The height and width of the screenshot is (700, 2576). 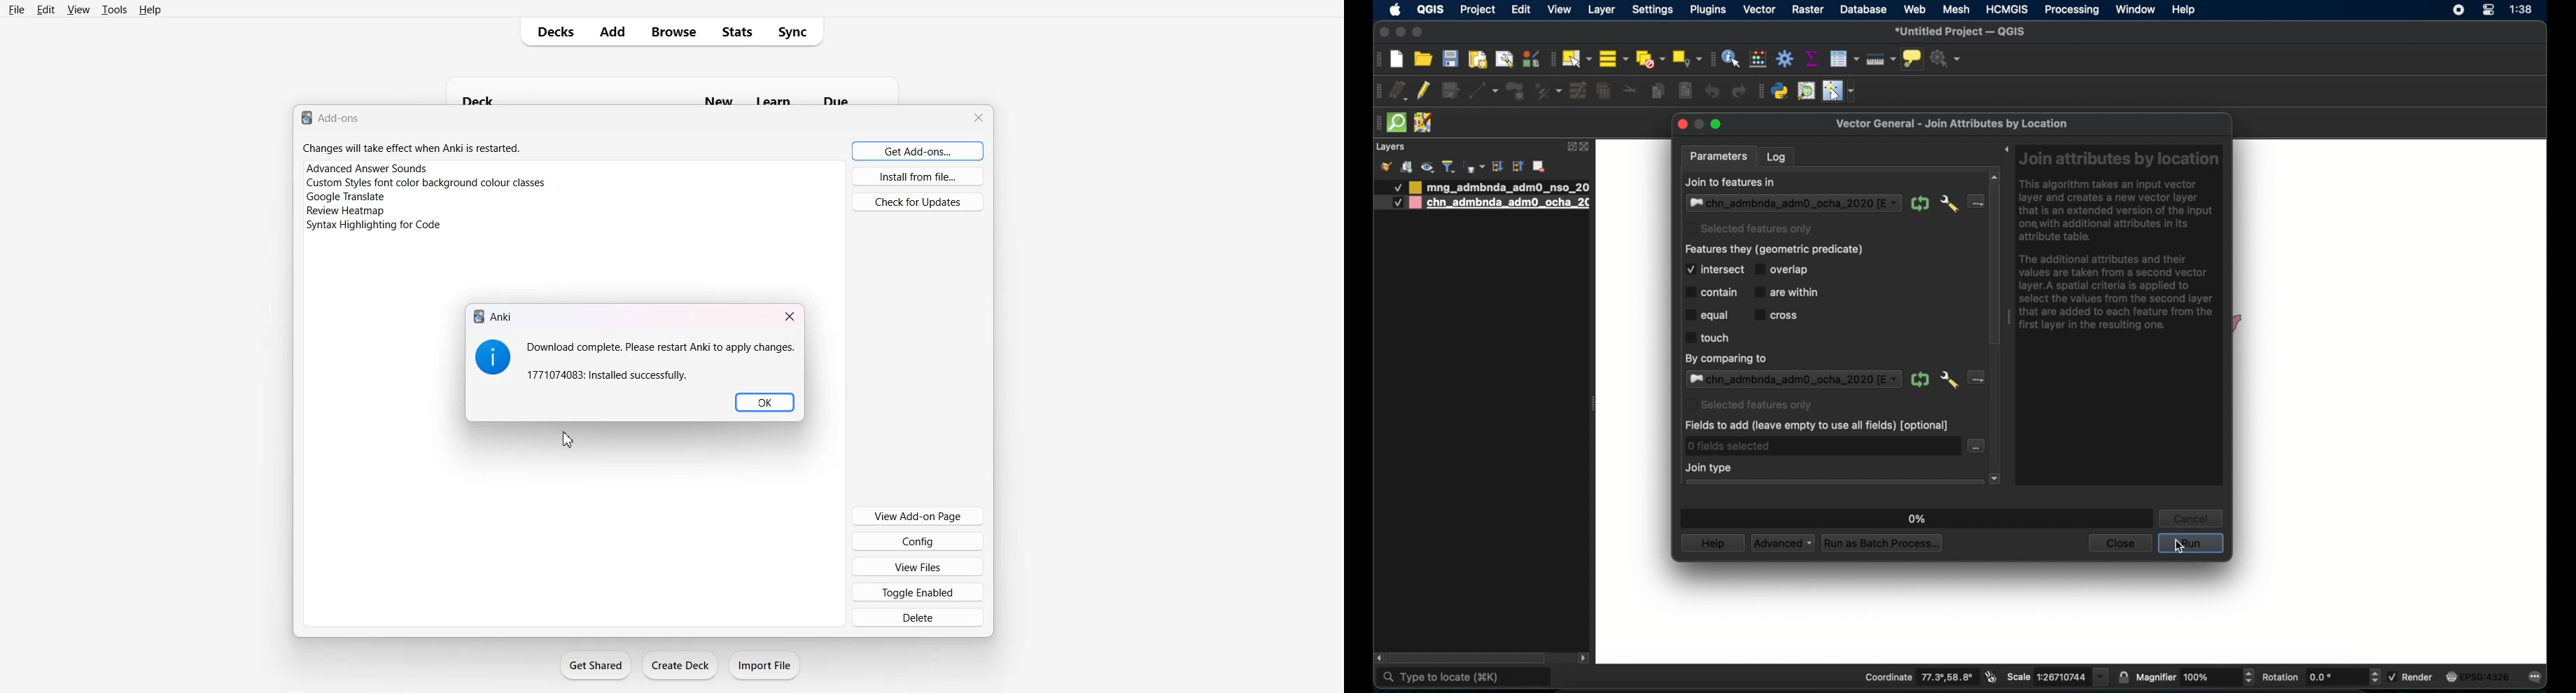 What do you see at coordinates (1864, 10) in the screenshot?
I see `database` at bounding box center [1864, 10].